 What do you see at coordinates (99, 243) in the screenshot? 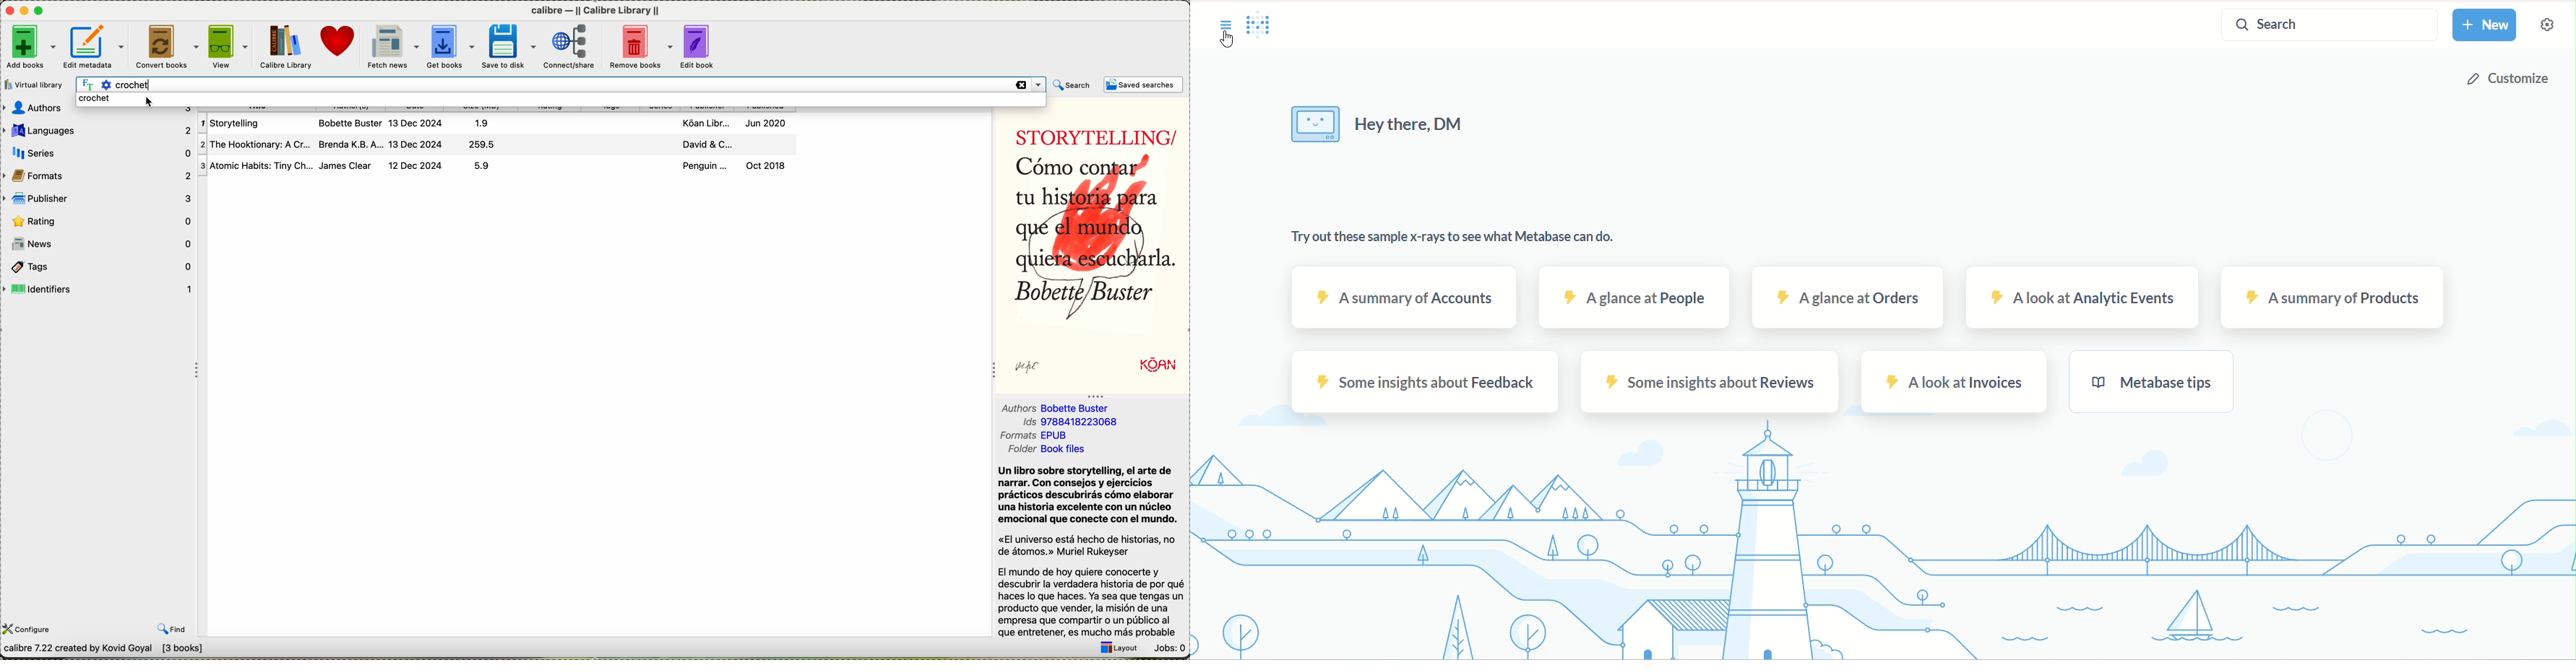
I see `news` at bounding box center [99, 243].